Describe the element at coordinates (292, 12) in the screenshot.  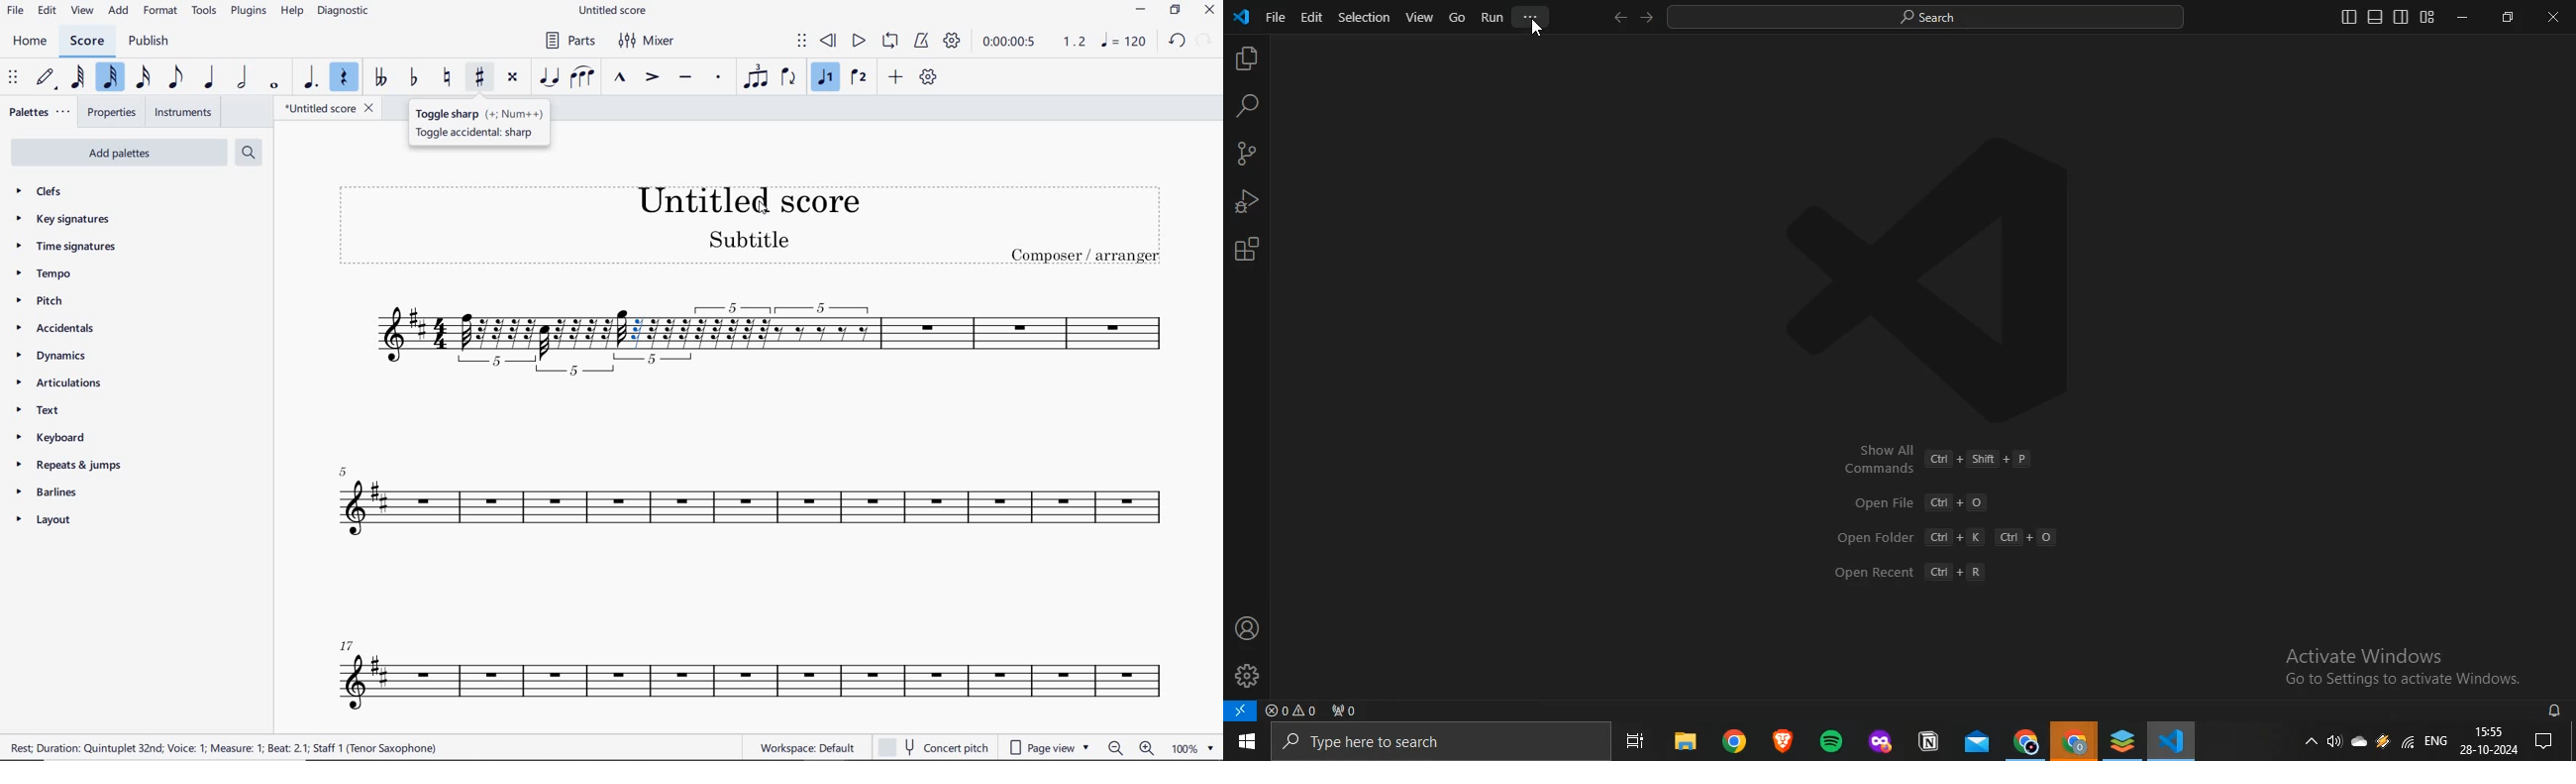
I see `HELP` at that location.